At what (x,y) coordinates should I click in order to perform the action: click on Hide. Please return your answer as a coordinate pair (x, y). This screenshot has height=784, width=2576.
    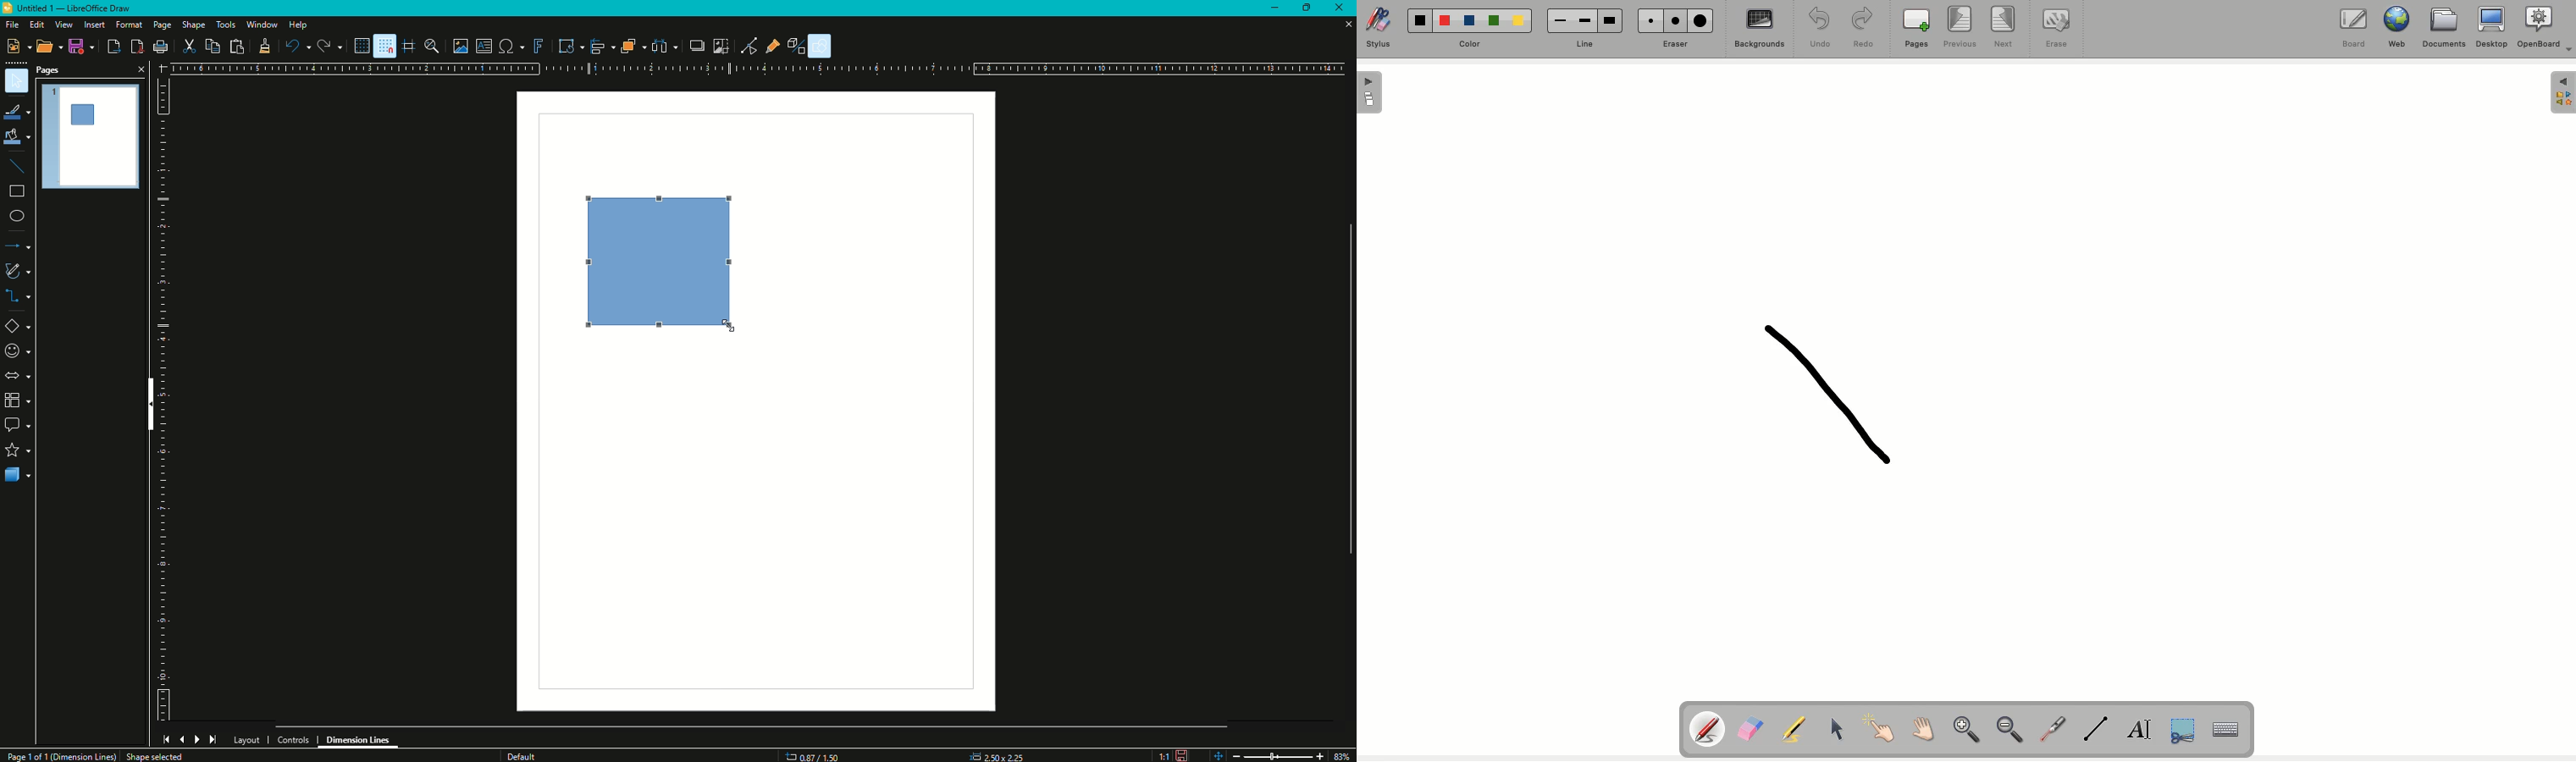
    Looking at the image, I should click on (147, 406).